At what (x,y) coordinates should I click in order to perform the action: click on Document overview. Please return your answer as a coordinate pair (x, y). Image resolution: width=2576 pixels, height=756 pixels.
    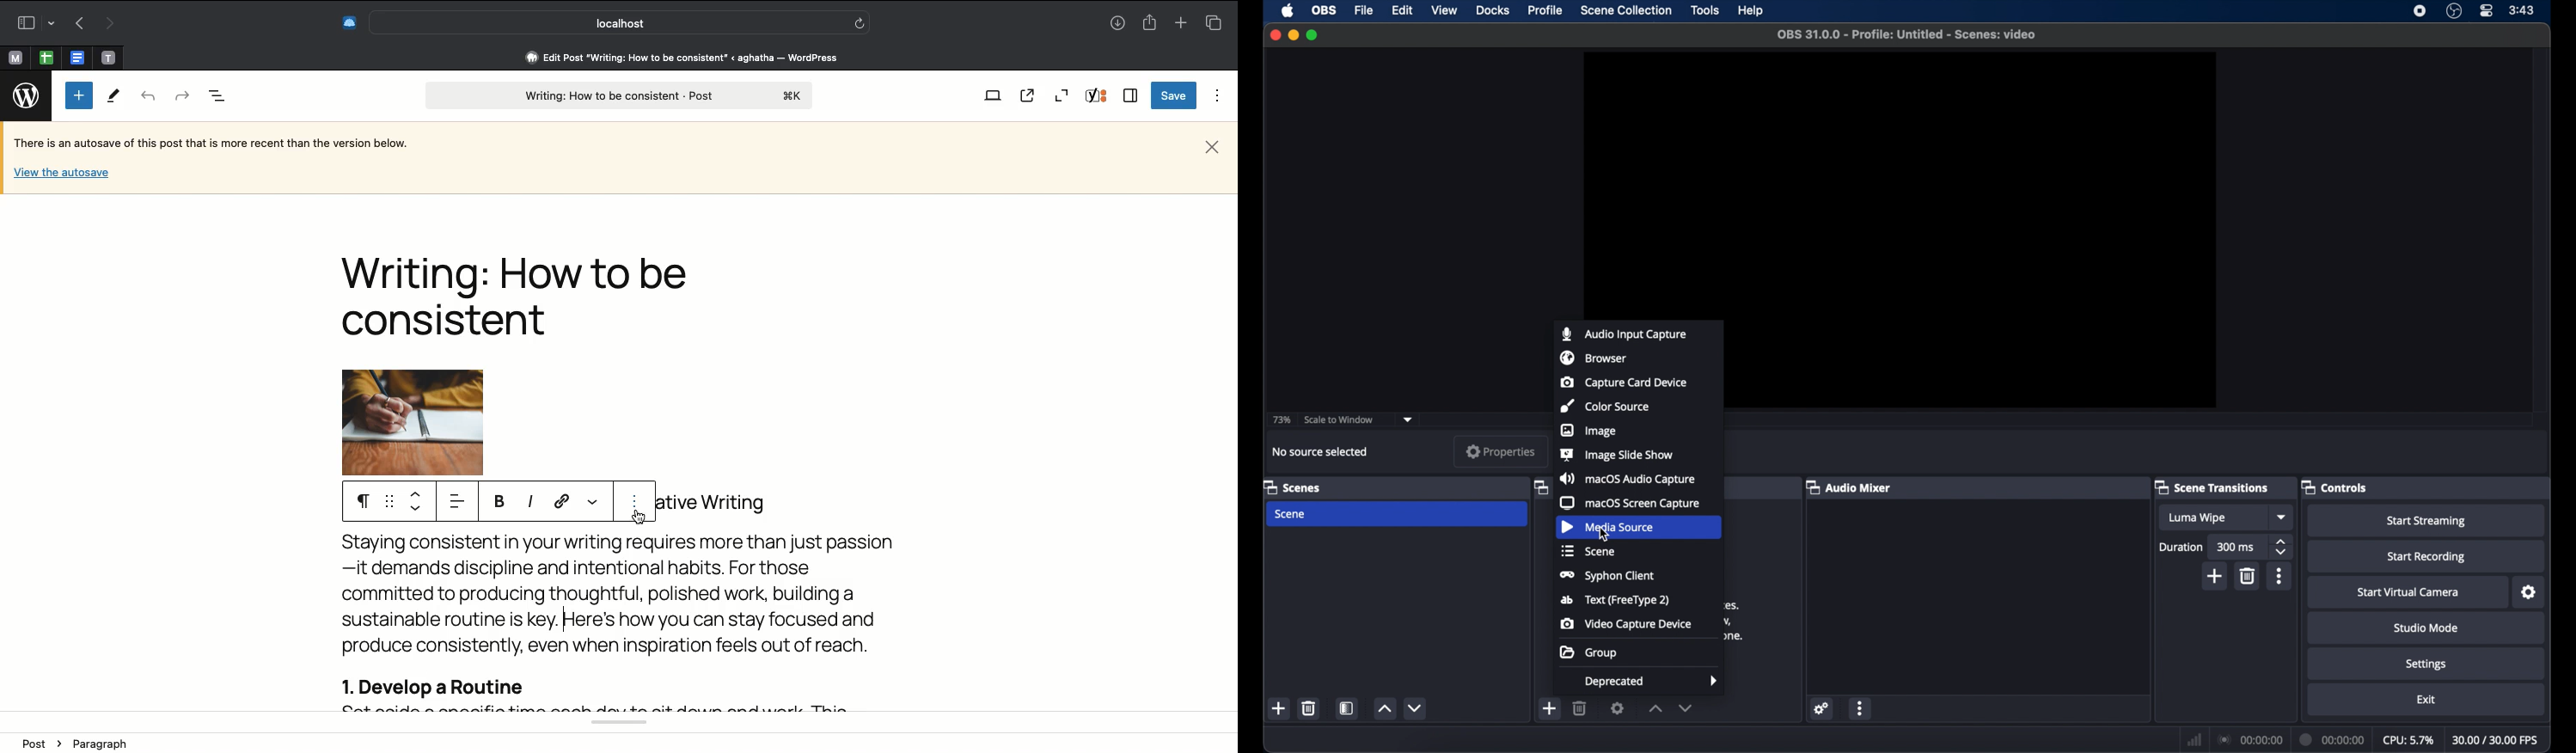
    Looking at the image, I should click on (217, 97).